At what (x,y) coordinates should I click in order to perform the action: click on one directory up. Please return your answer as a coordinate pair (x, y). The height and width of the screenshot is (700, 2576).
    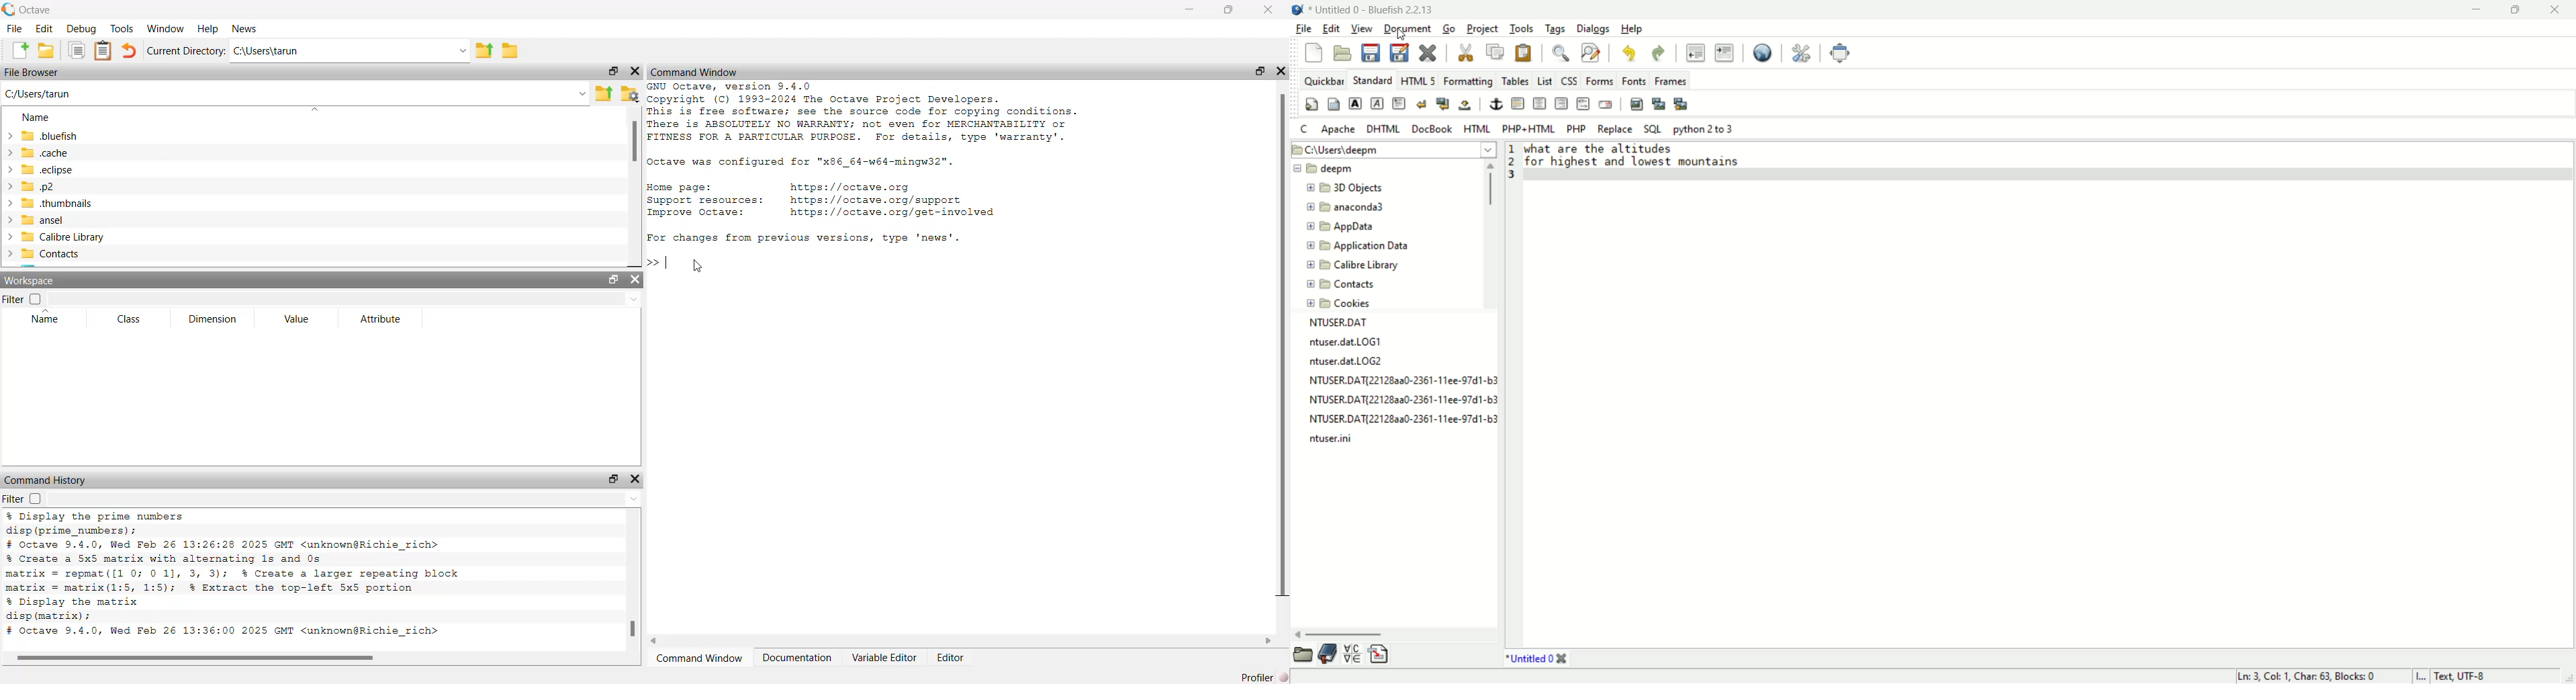
    Looking at the image, I should click on (604, 92).